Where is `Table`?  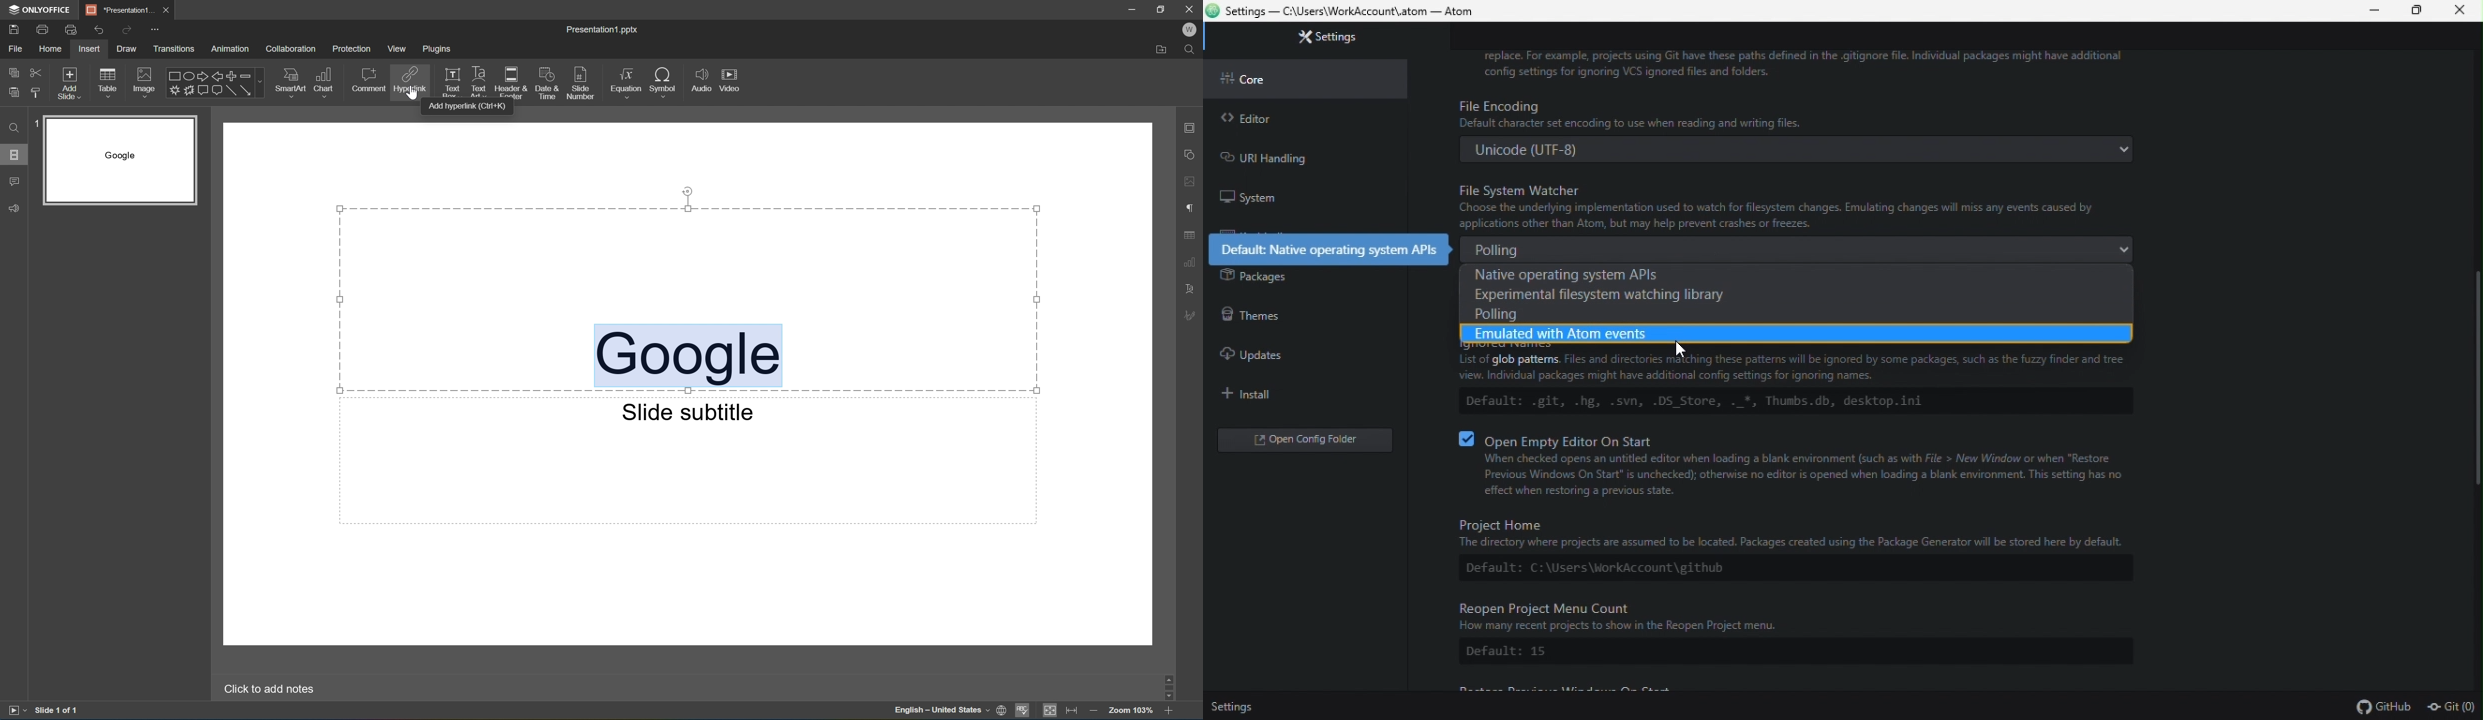
Table is located at coordinates (109, 85).